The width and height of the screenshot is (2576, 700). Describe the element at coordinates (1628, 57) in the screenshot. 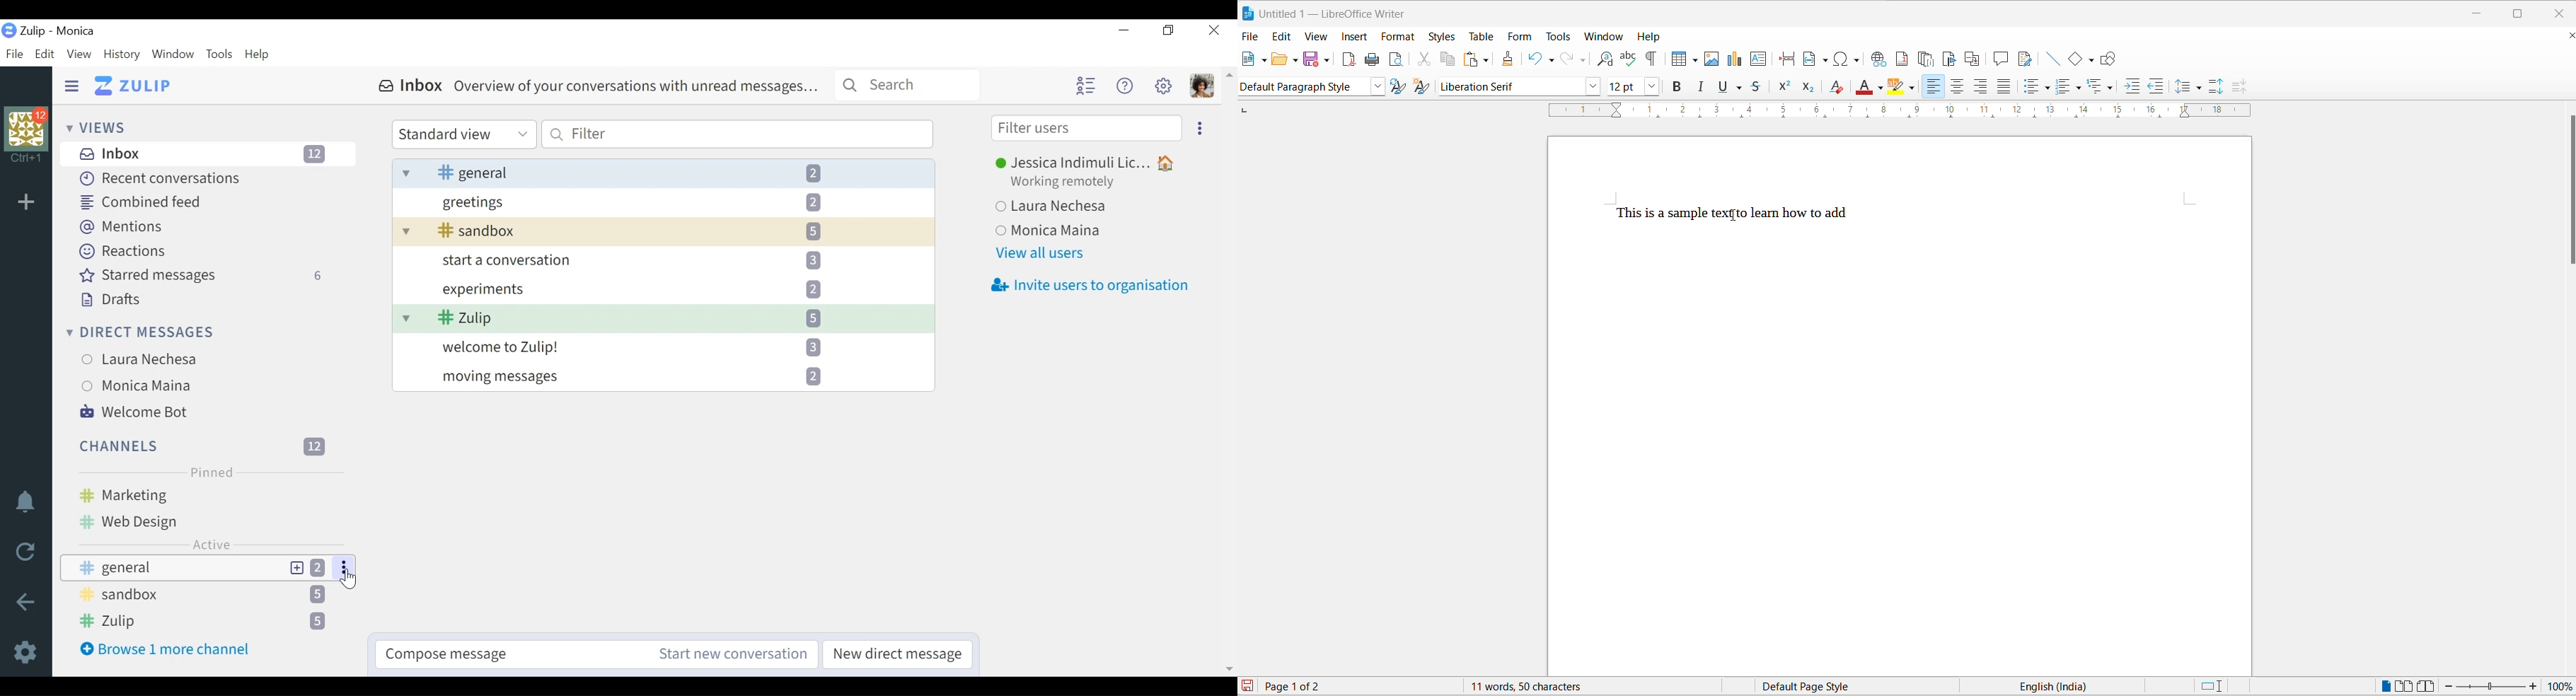

I see `spellings` at that location.